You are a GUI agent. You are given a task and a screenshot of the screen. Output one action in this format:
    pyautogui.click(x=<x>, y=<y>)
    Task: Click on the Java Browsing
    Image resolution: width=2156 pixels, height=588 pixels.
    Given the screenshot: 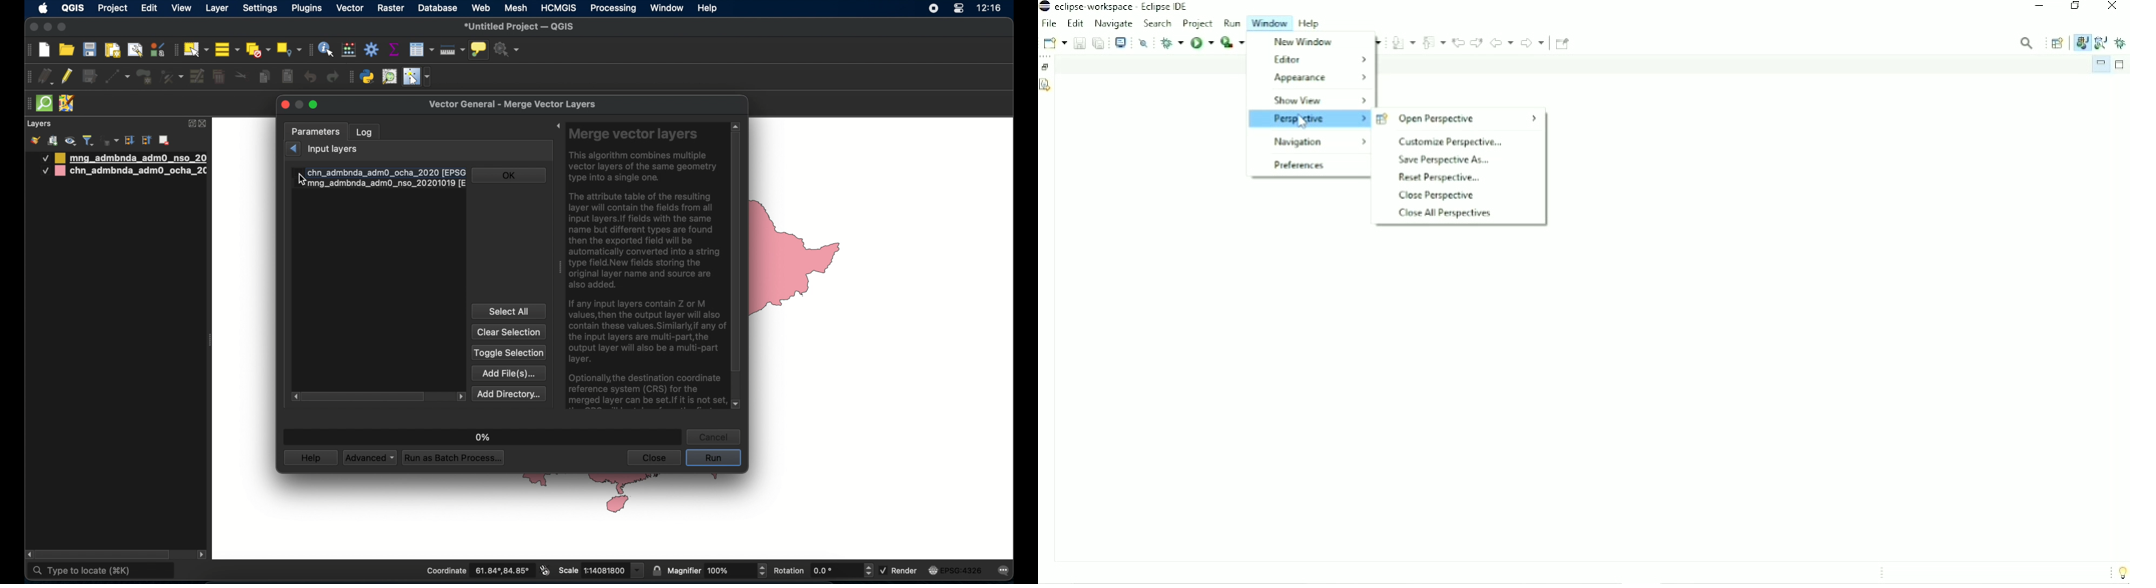 What is the action you would take?
    pyautogui.click(x=2101, y=42)
    